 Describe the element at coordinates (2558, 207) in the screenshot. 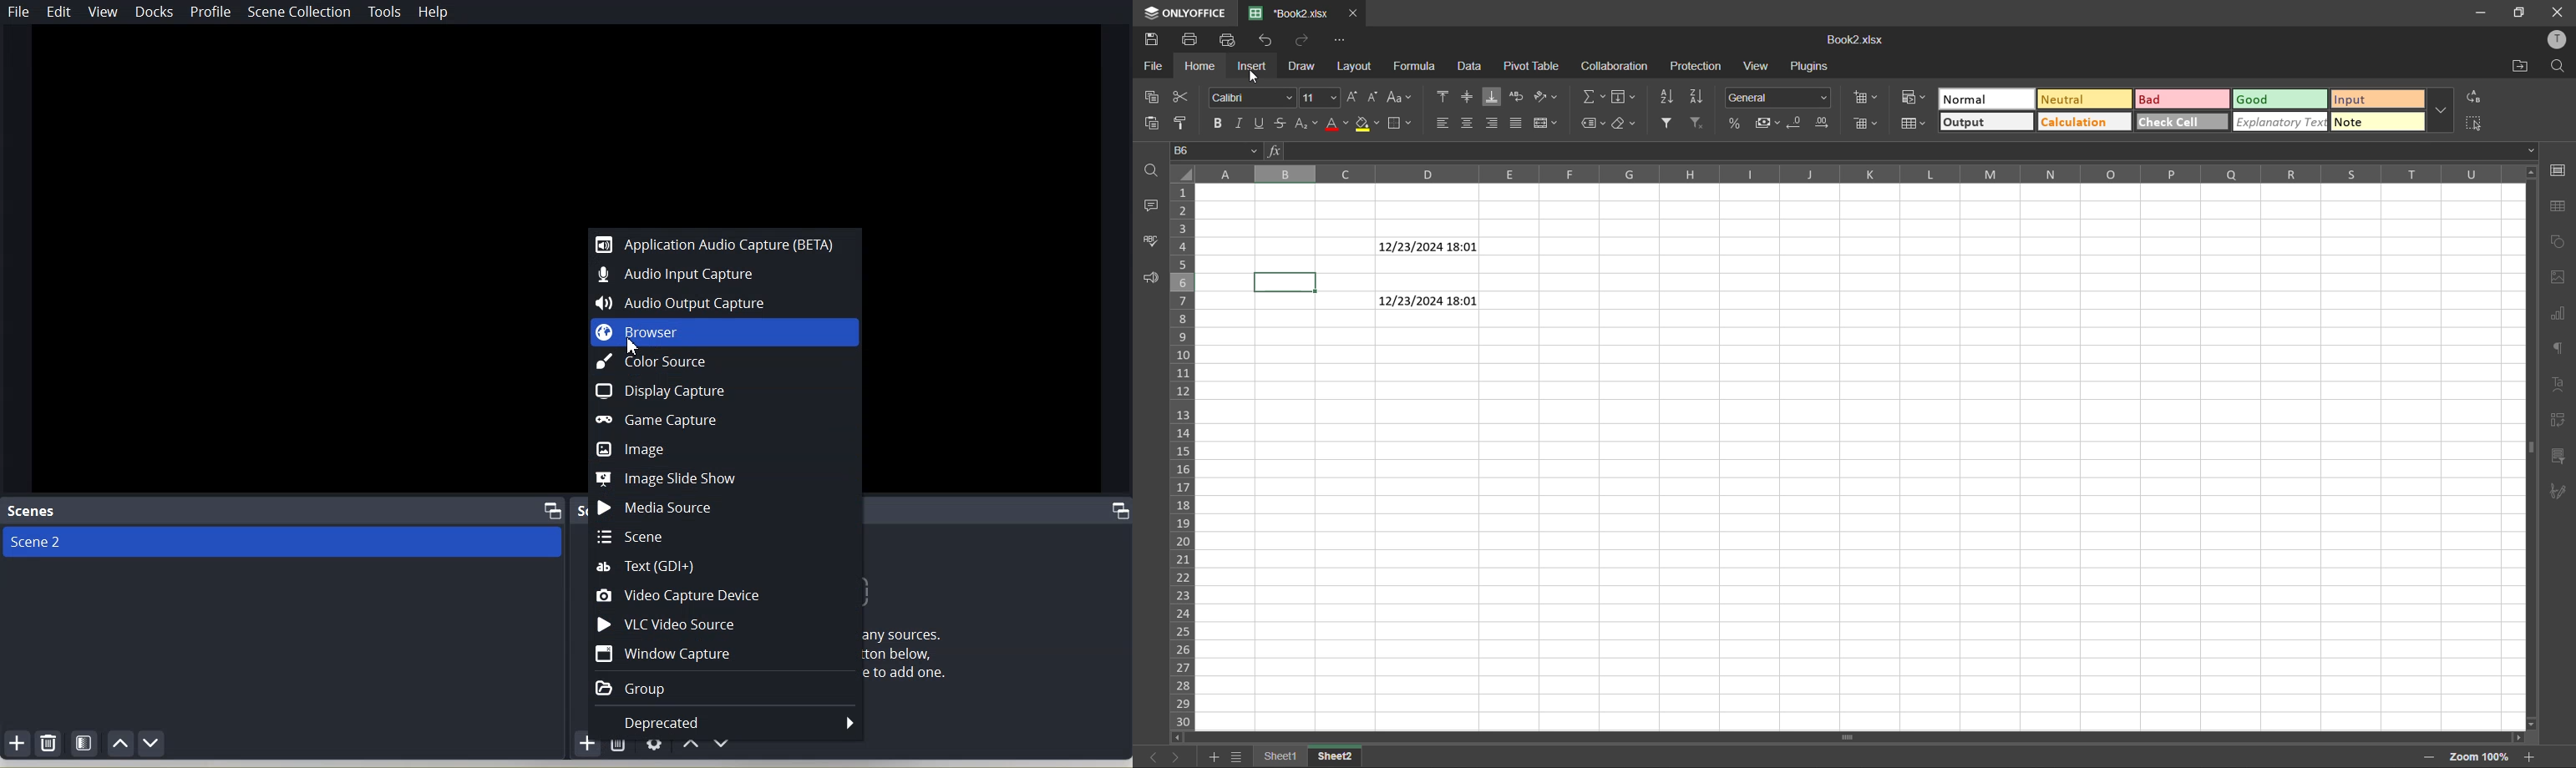

I see `table` at that location.